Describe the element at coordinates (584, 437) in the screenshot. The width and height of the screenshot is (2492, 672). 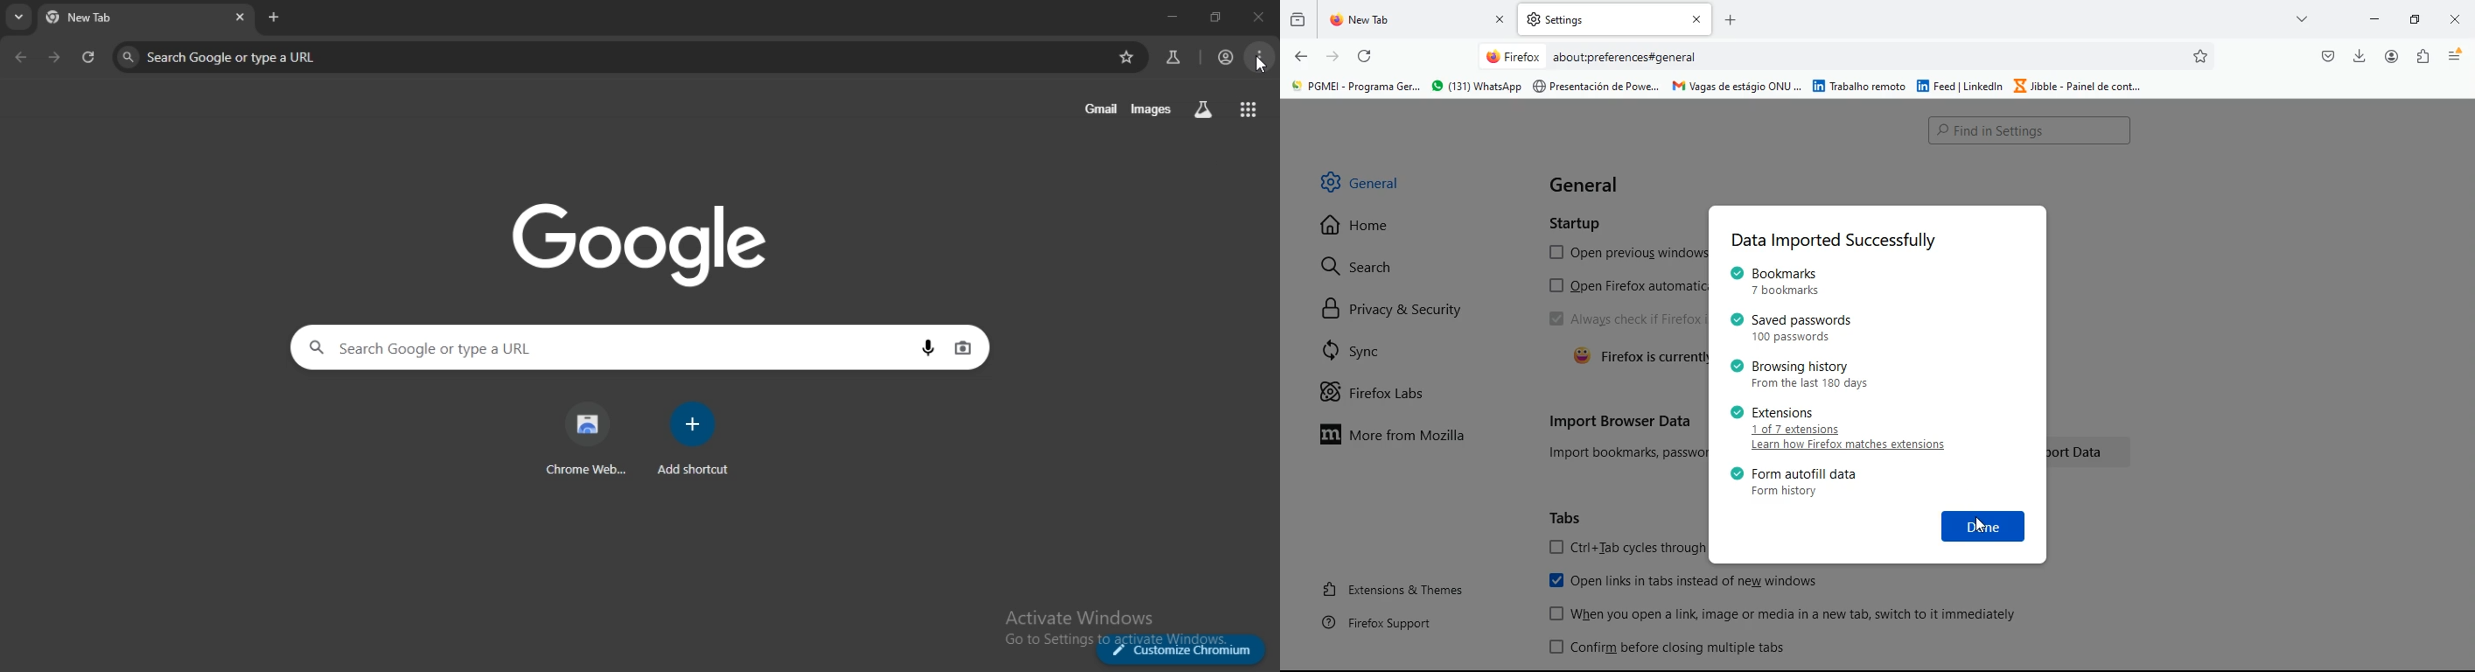
I see `chrome web store` at that location.